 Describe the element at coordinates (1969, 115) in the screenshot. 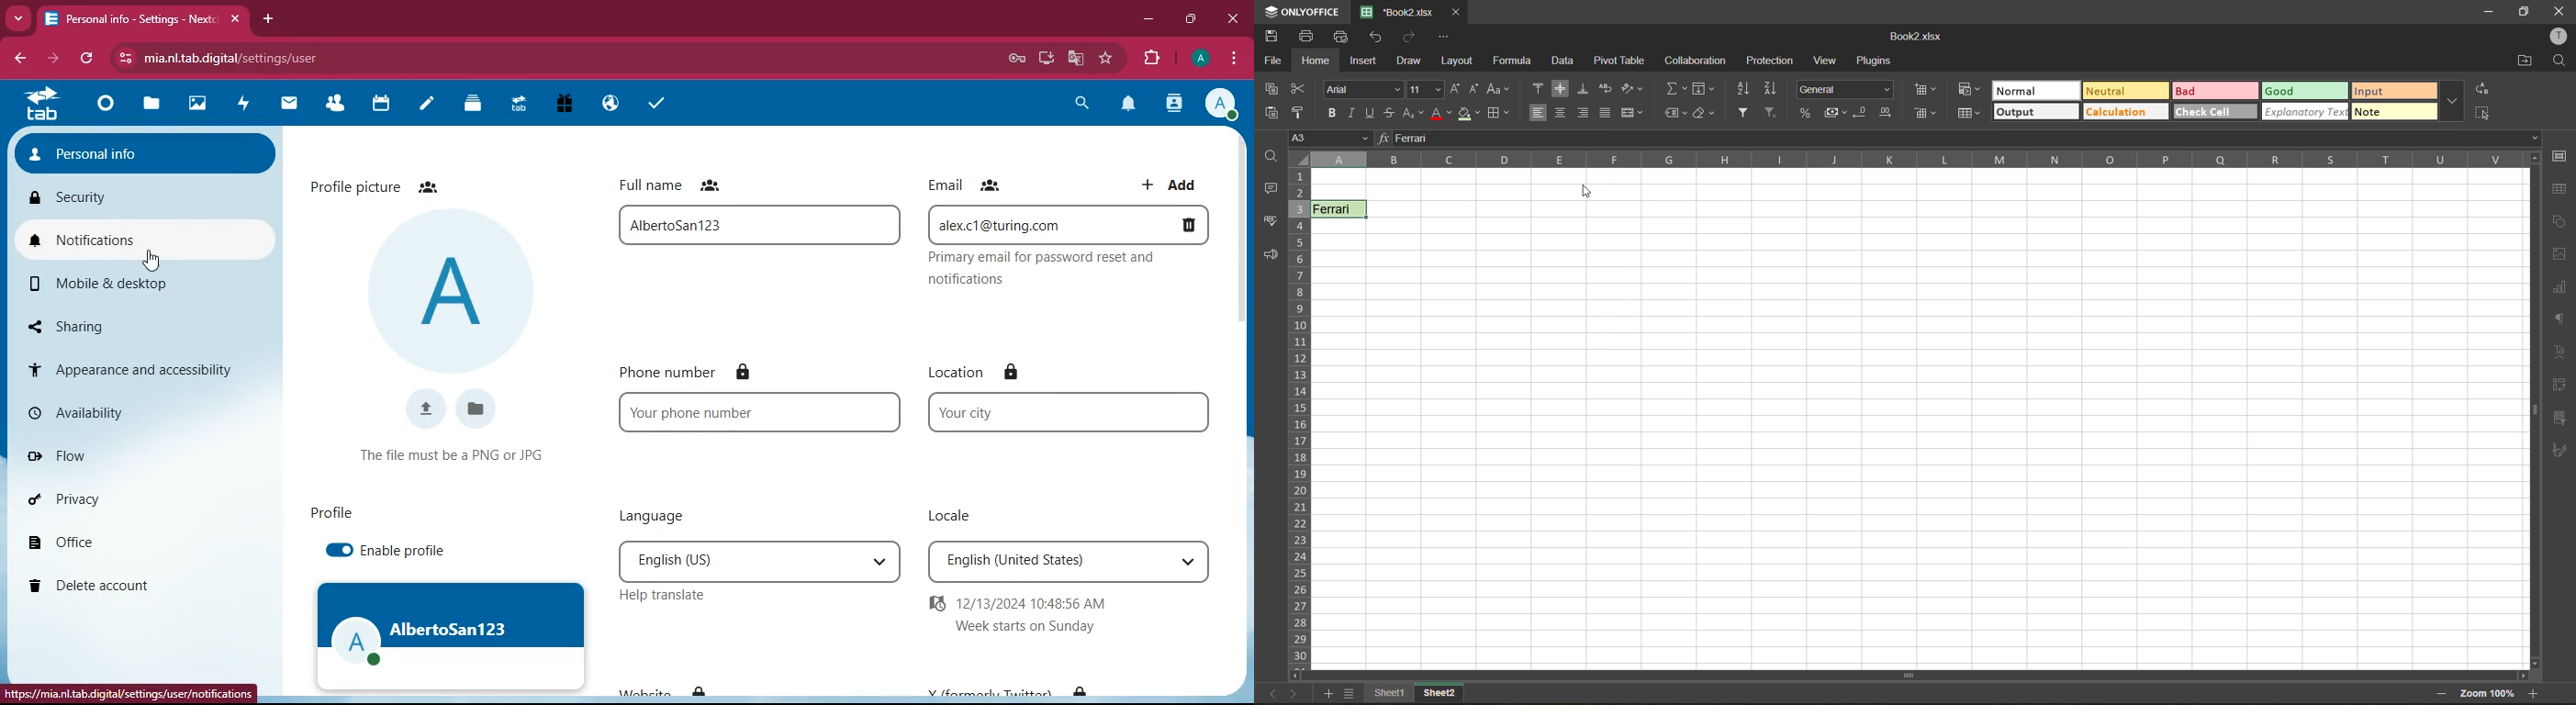

I see `format as table` at that location.